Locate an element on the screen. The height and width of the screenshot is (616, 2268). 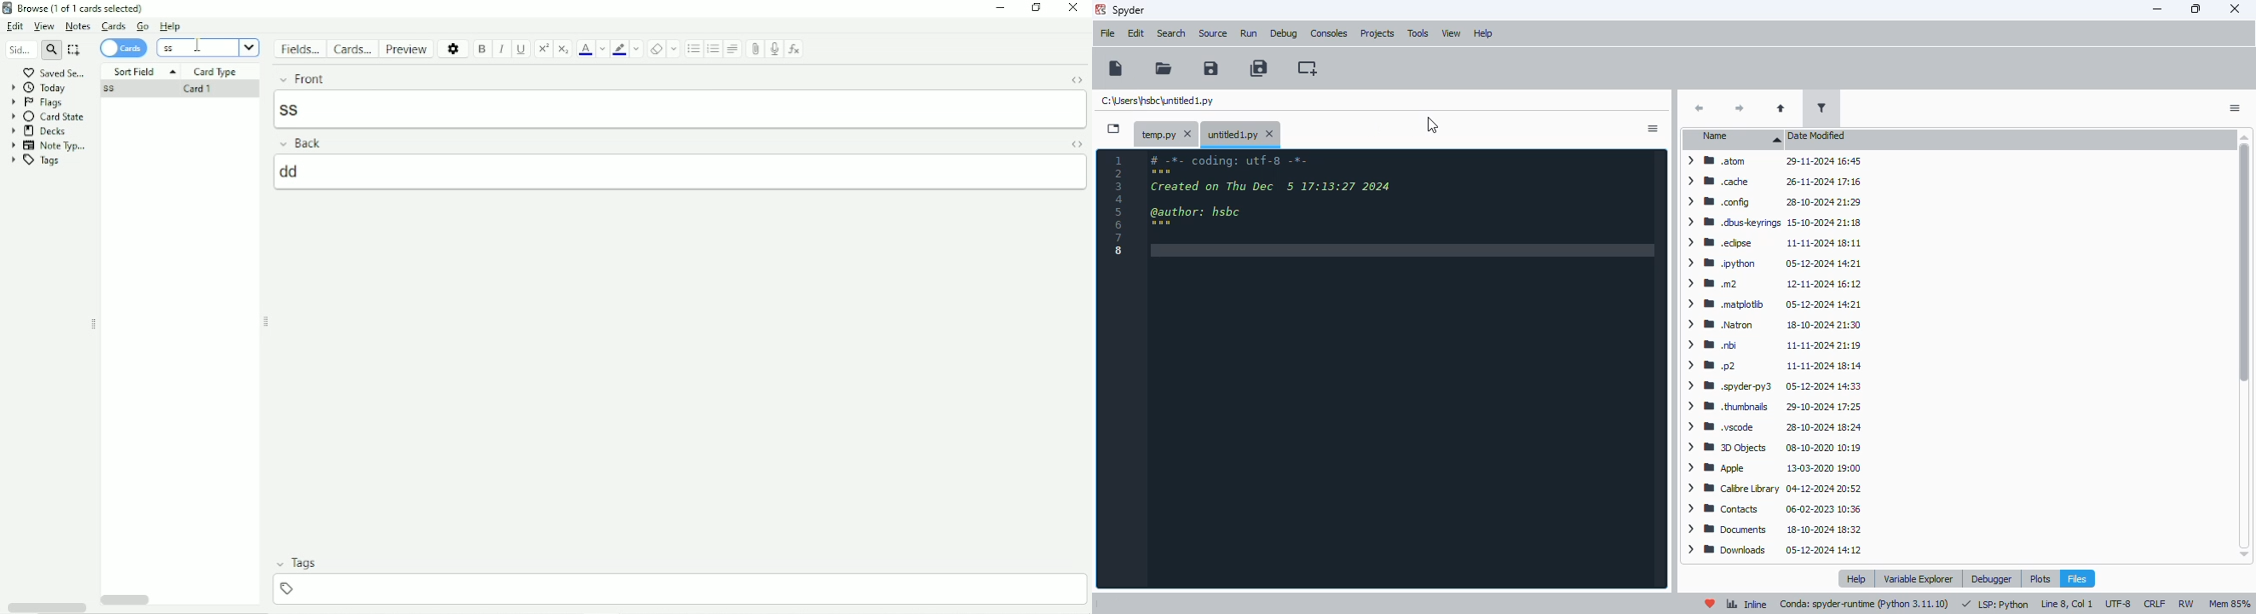
Front is located at coordinates (661, 77).